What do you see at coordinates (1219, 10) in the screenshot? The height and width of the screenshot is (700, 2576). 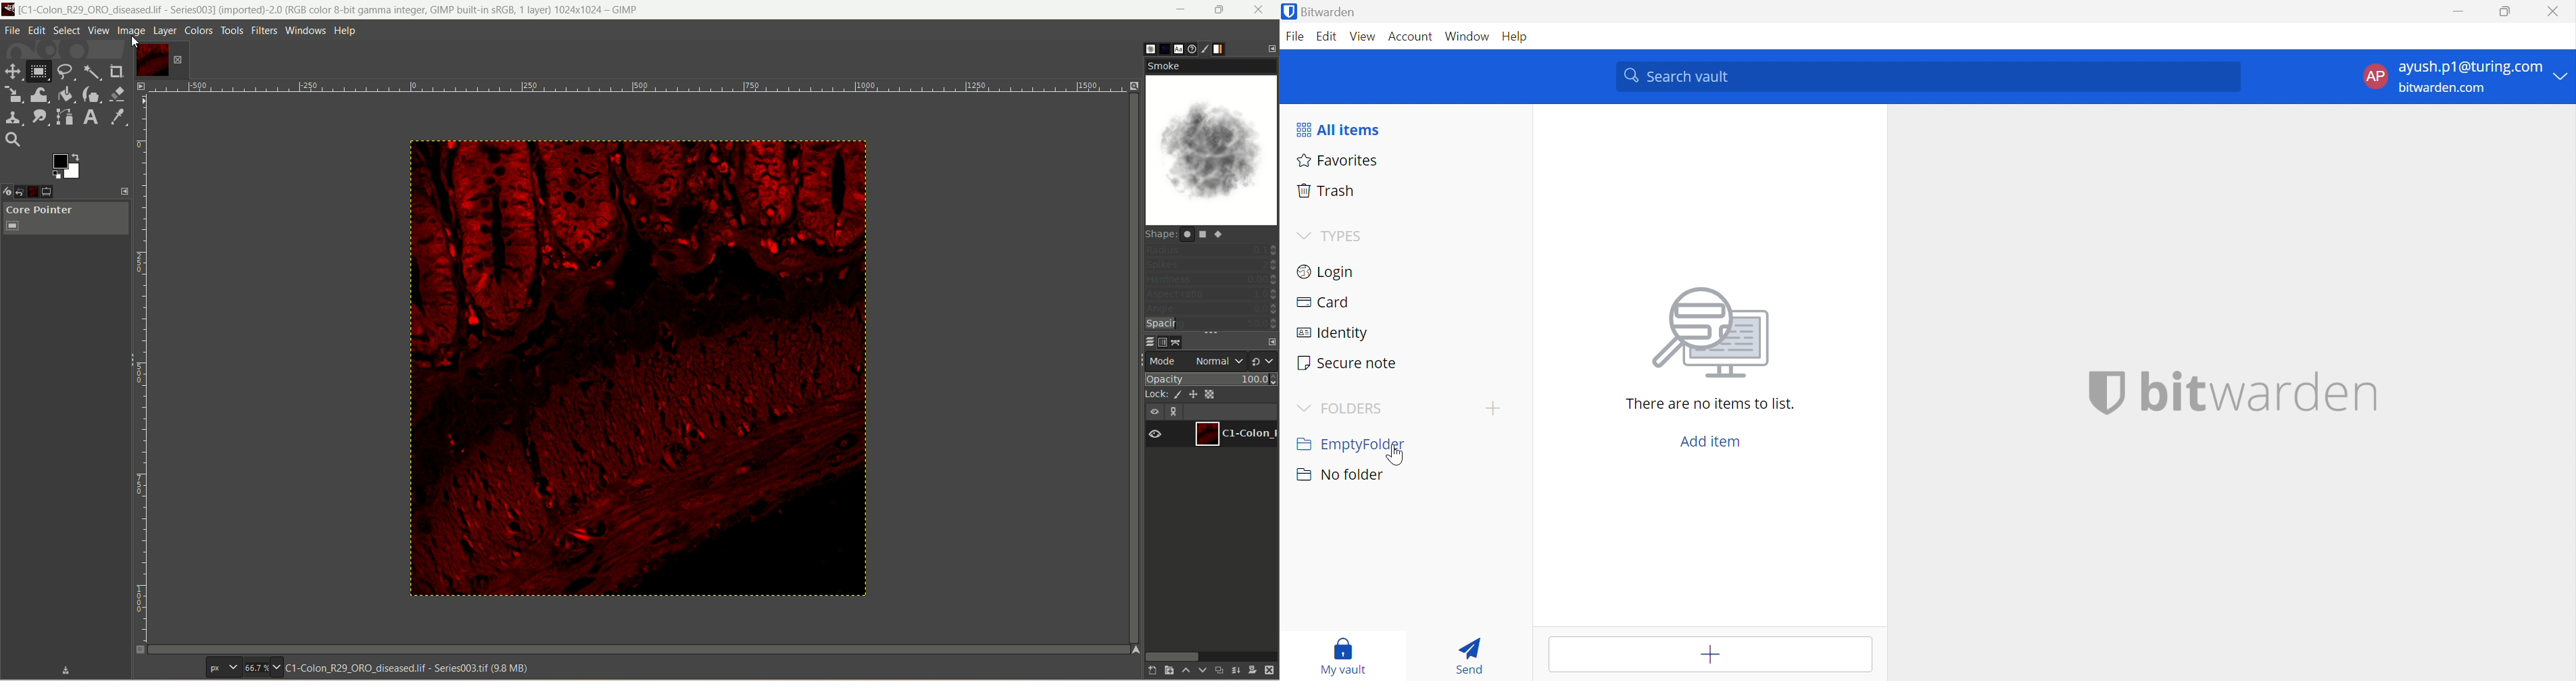 I see `maximize` at bounding box center [1219, 10].